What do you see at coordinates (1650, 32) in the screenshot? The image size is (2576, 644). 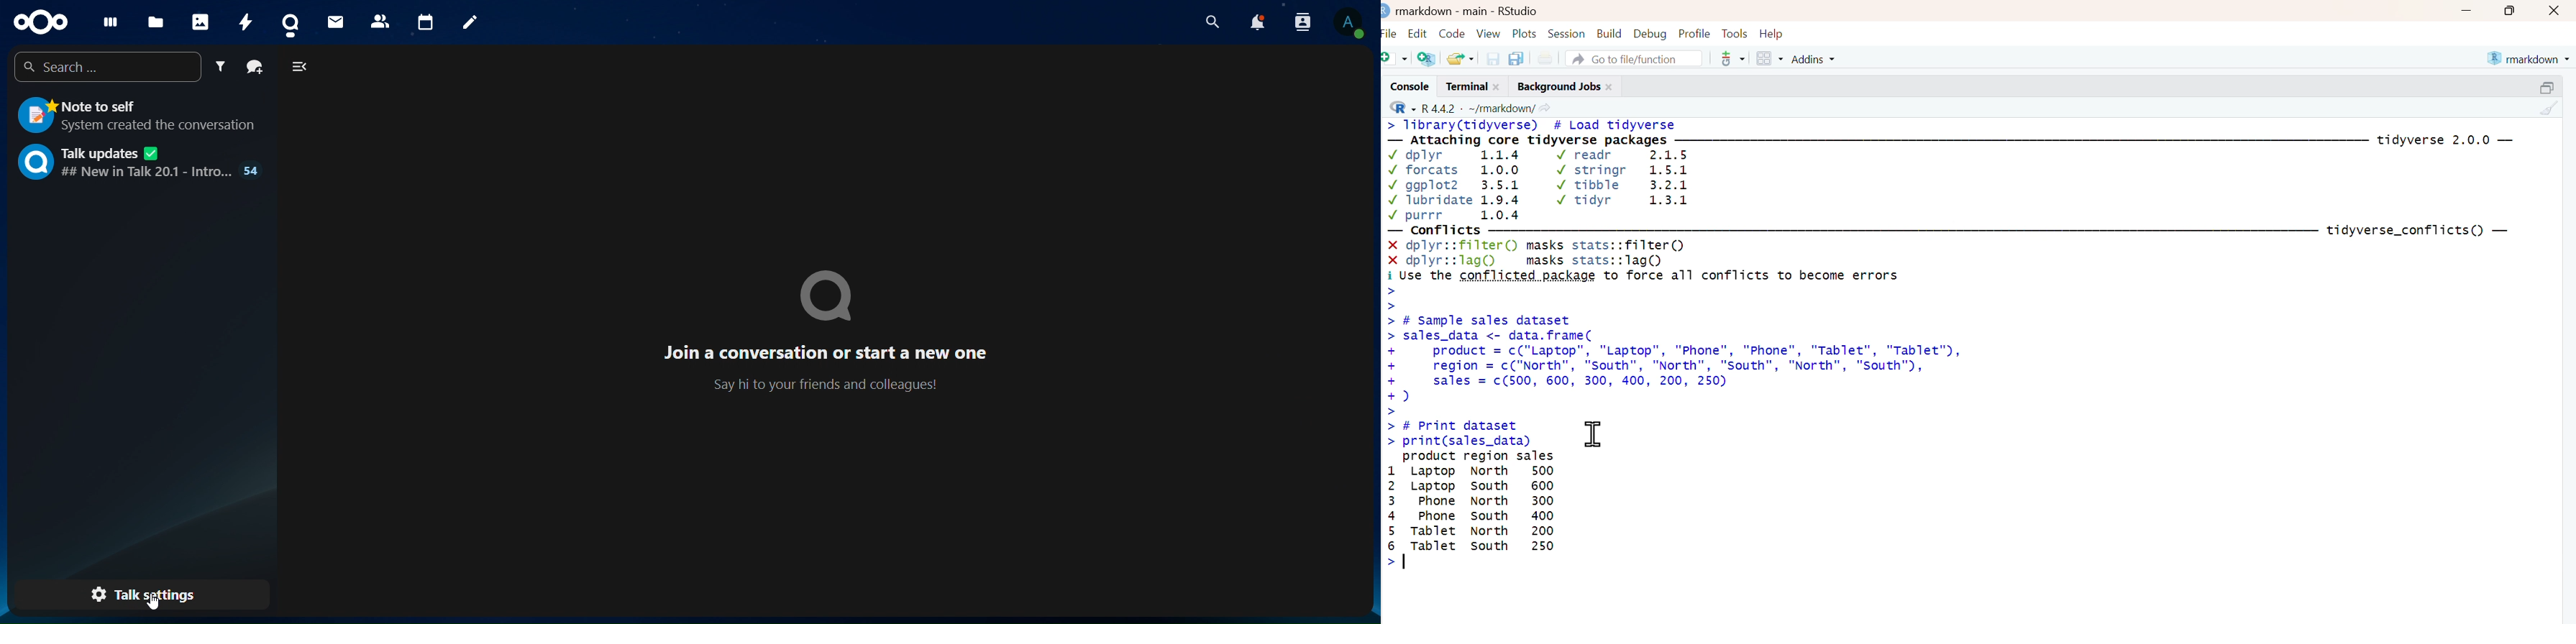 I see `Debug` at bounding box center [1650, 32].